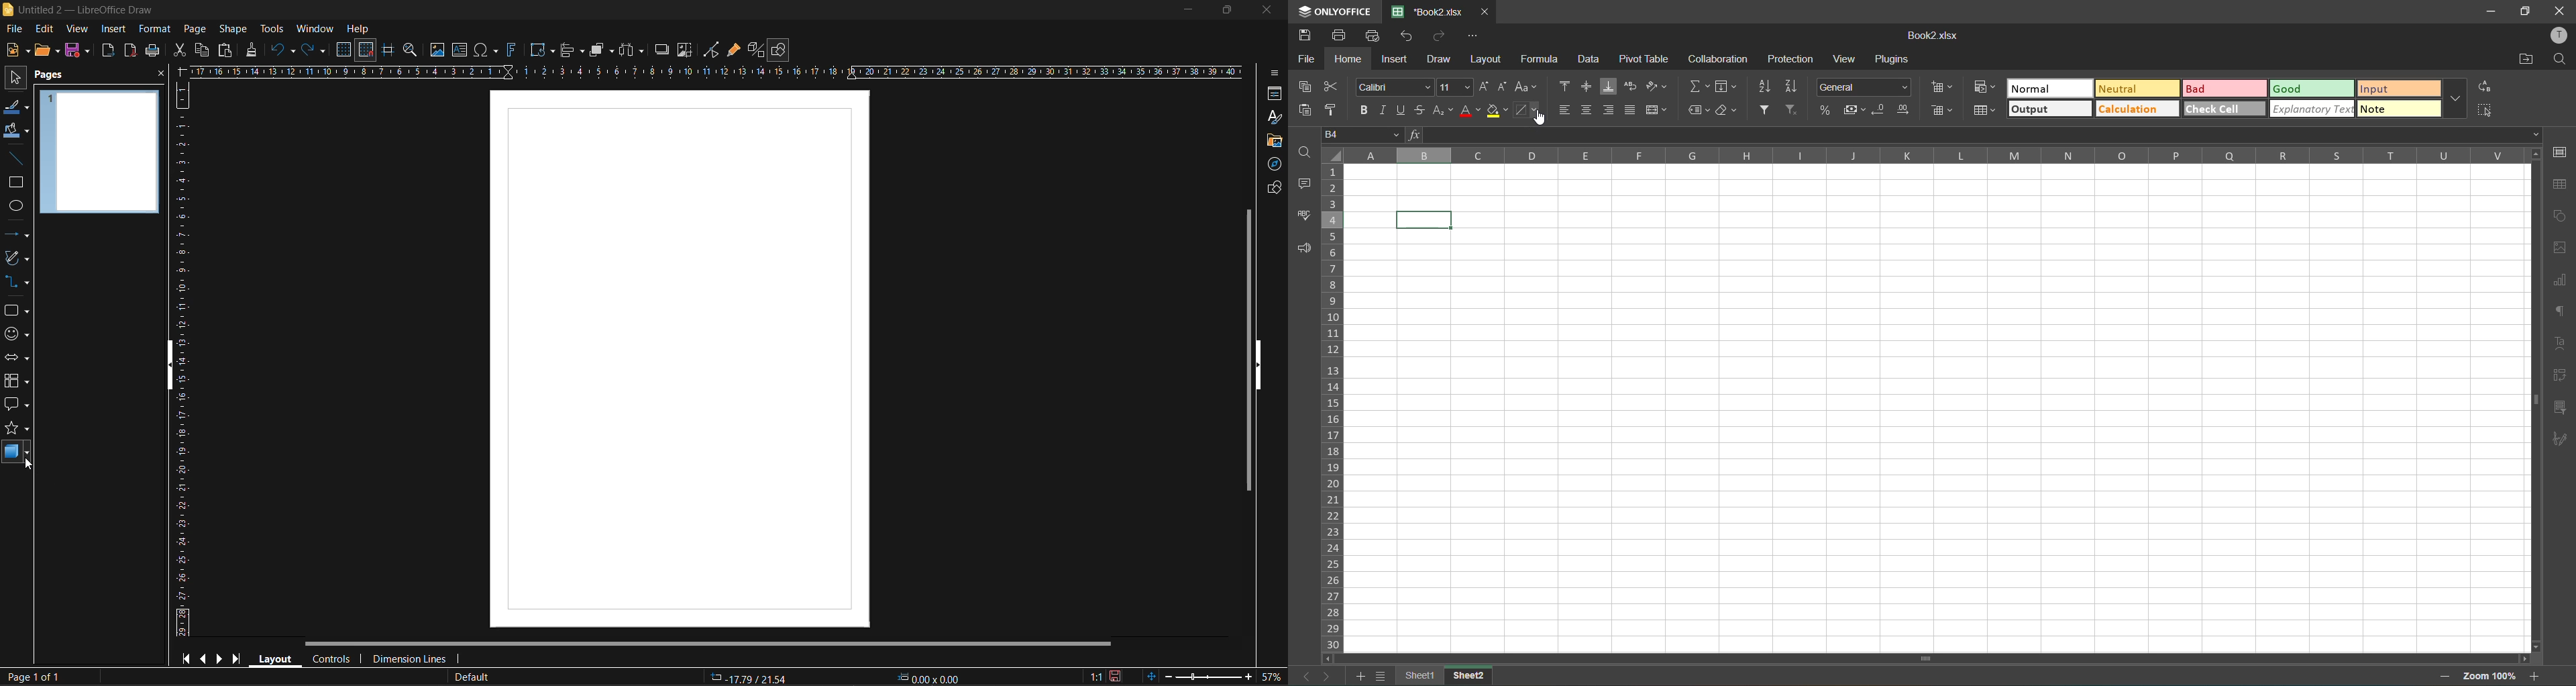 This screenshot has width=2576, height=700. What do you see at coordinates (17, 234) in the screenshot?
I see `lines and arrows` at bounding box center [17, 234].